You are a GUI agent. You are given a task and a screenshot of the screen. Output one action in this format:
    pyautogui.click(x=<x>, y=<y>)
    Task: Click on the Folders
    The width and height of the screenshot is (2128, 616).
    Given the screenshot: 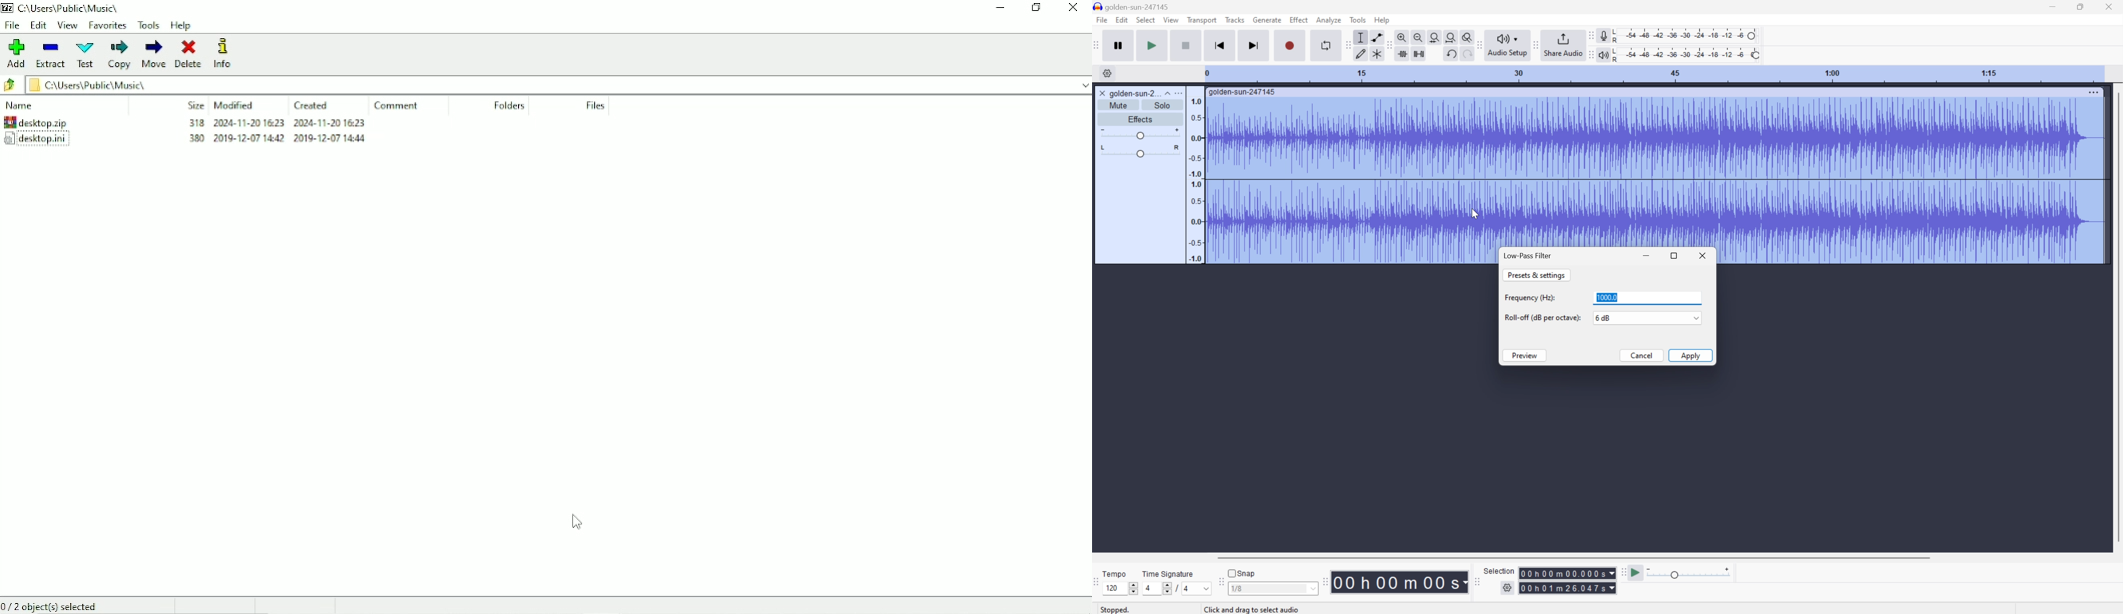 What is the action you would take?
    pyautogui.click(x=509, y=106)
    